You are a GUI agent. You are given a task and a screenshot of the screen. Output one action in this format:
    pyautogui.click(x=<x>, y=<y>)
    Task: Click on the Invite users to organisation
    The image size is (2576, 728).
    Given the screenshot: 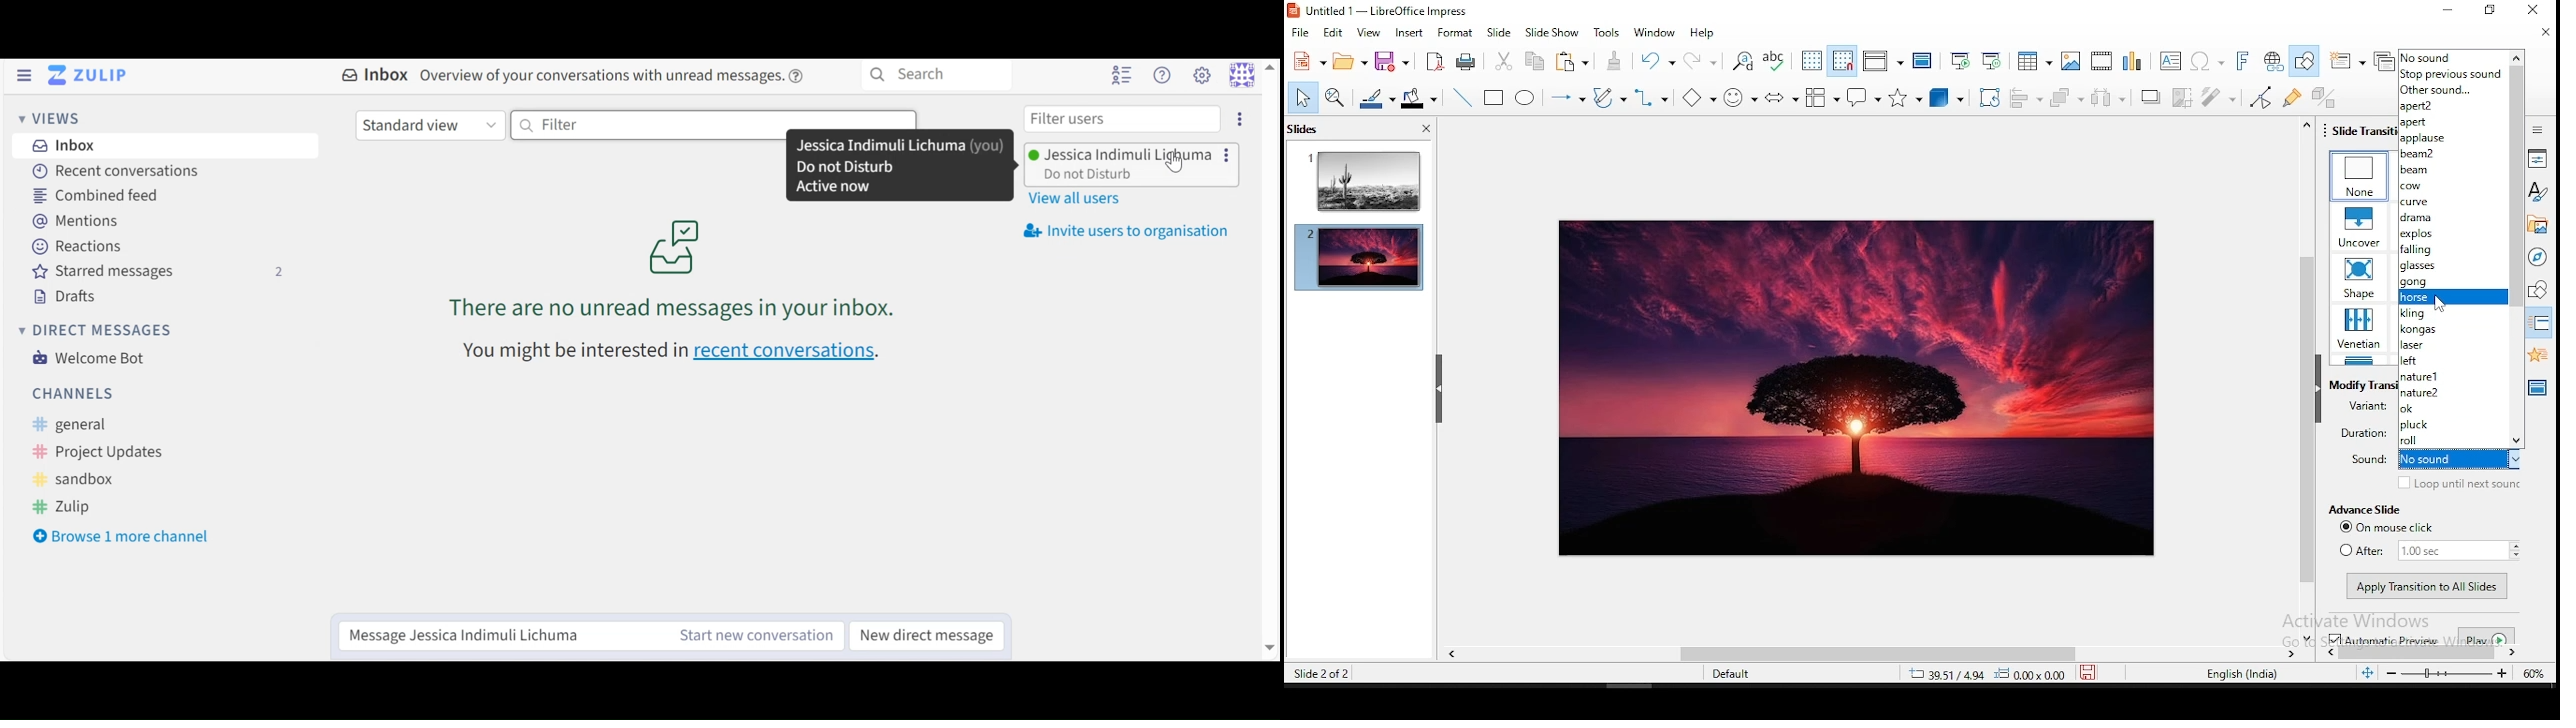 What is the action you would take?
    pyautogui.click(x=1238, y=121)
    